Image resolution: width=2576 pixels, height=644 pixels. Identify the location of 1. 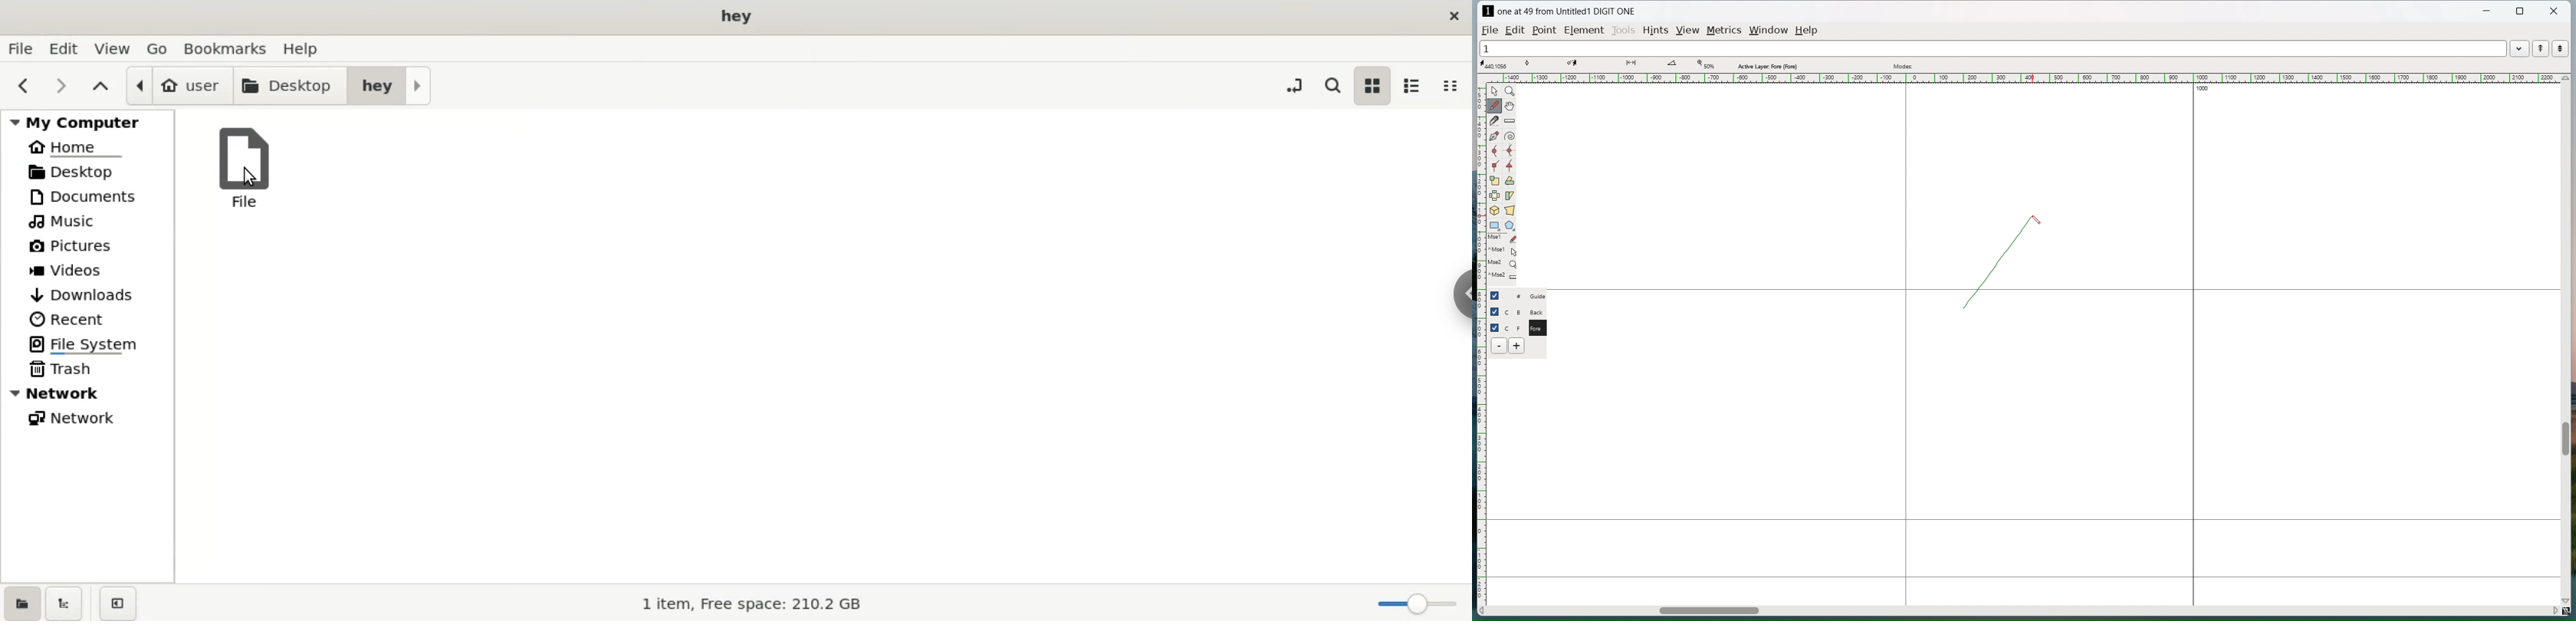
(1992, 48).